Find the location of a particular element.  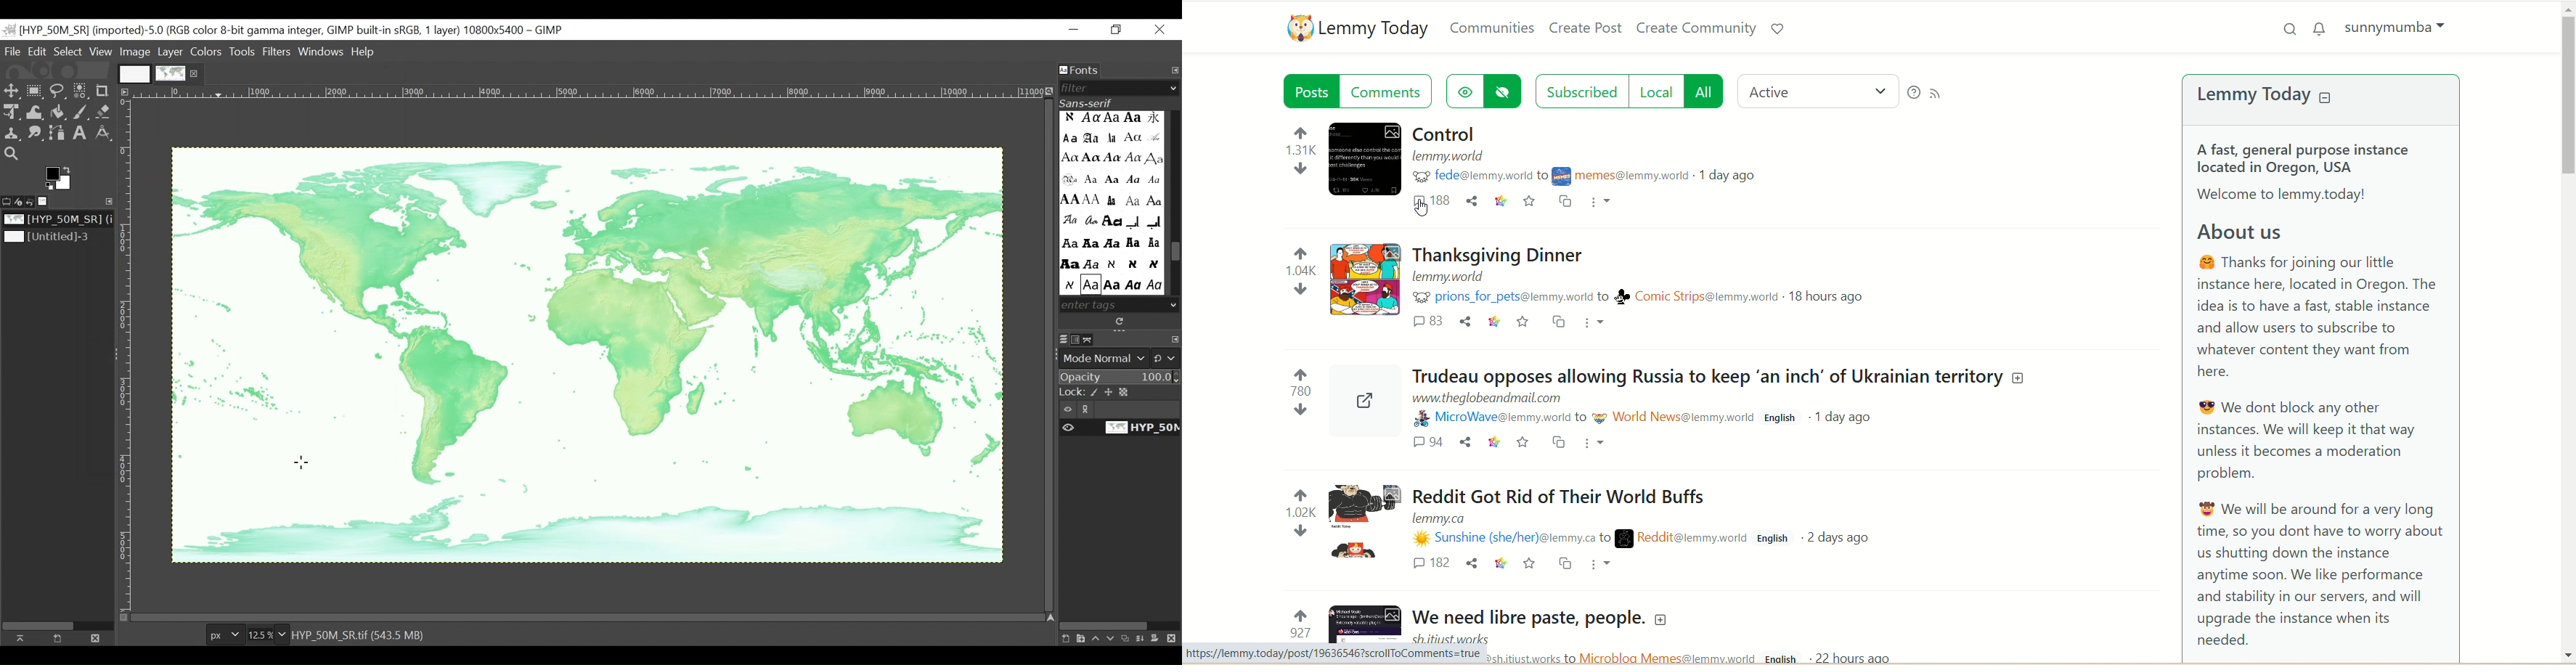

Tool options is located at coordinates (7, 200).